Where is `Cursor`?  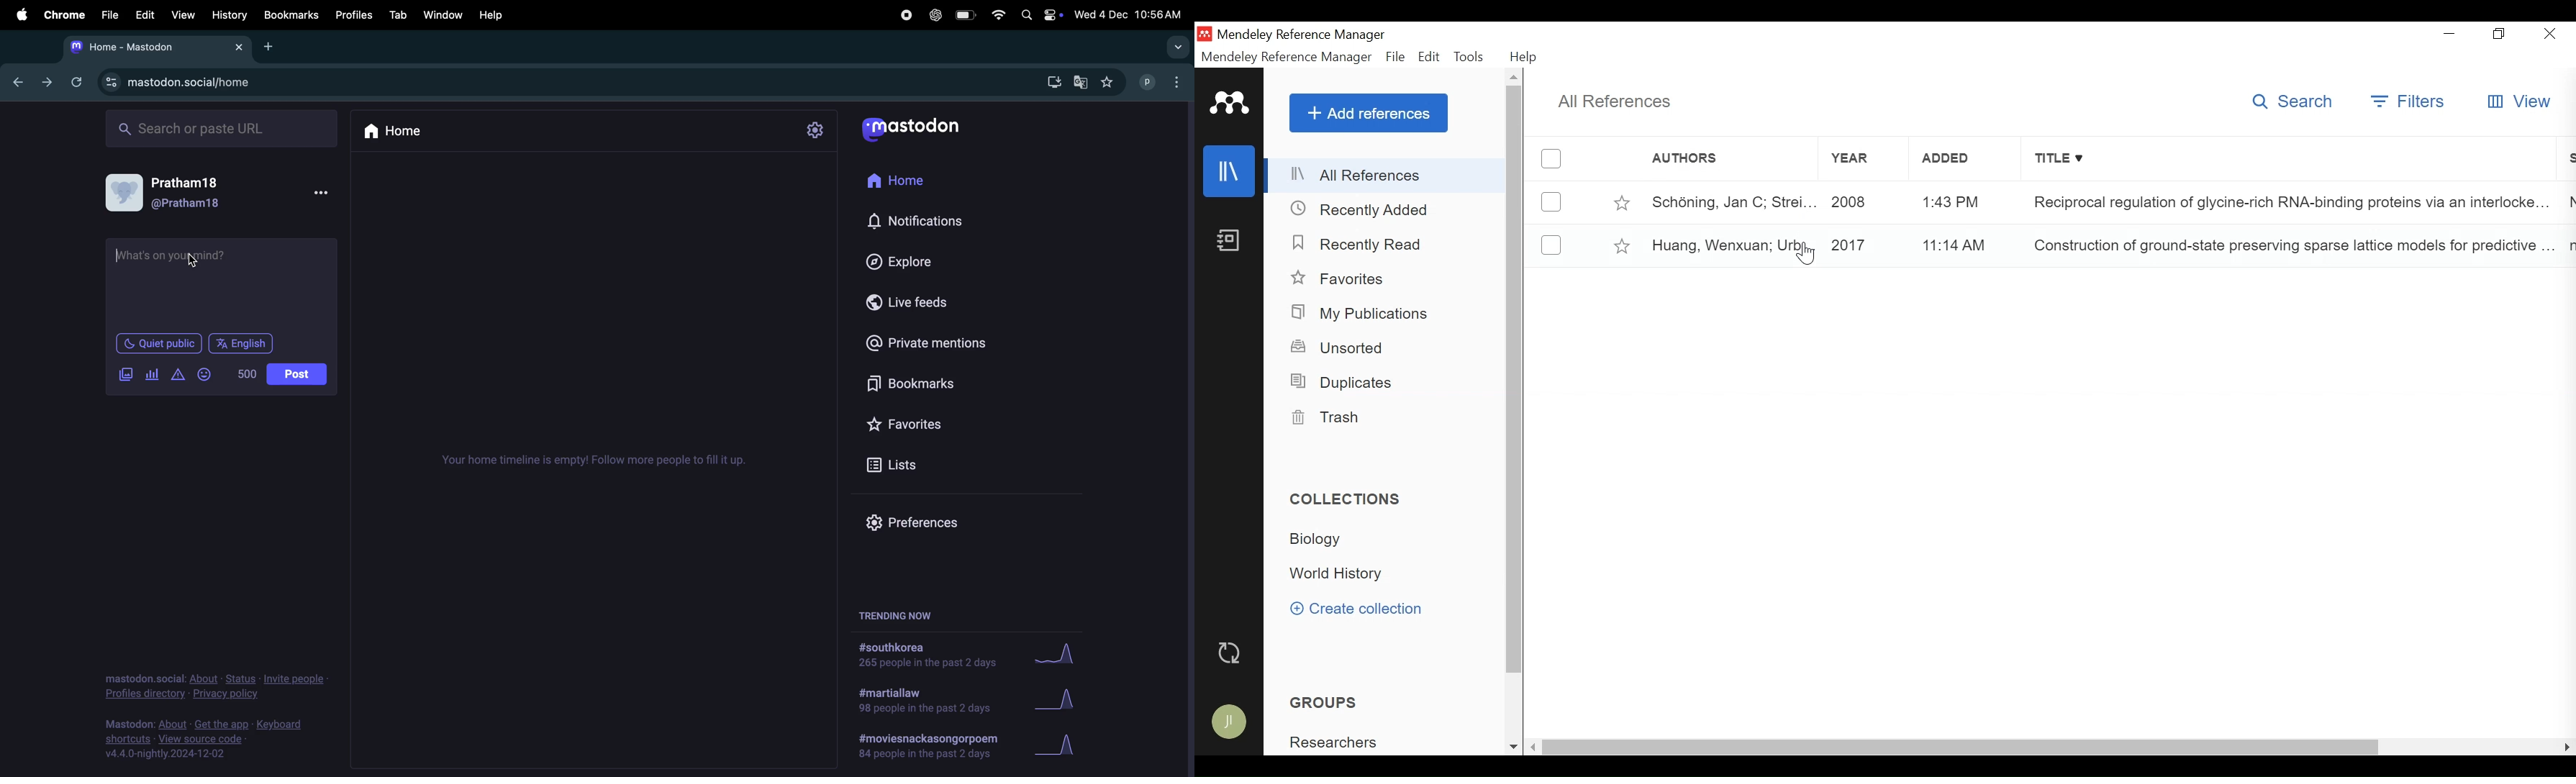 Cursor is located at coordinates (1807, 253).